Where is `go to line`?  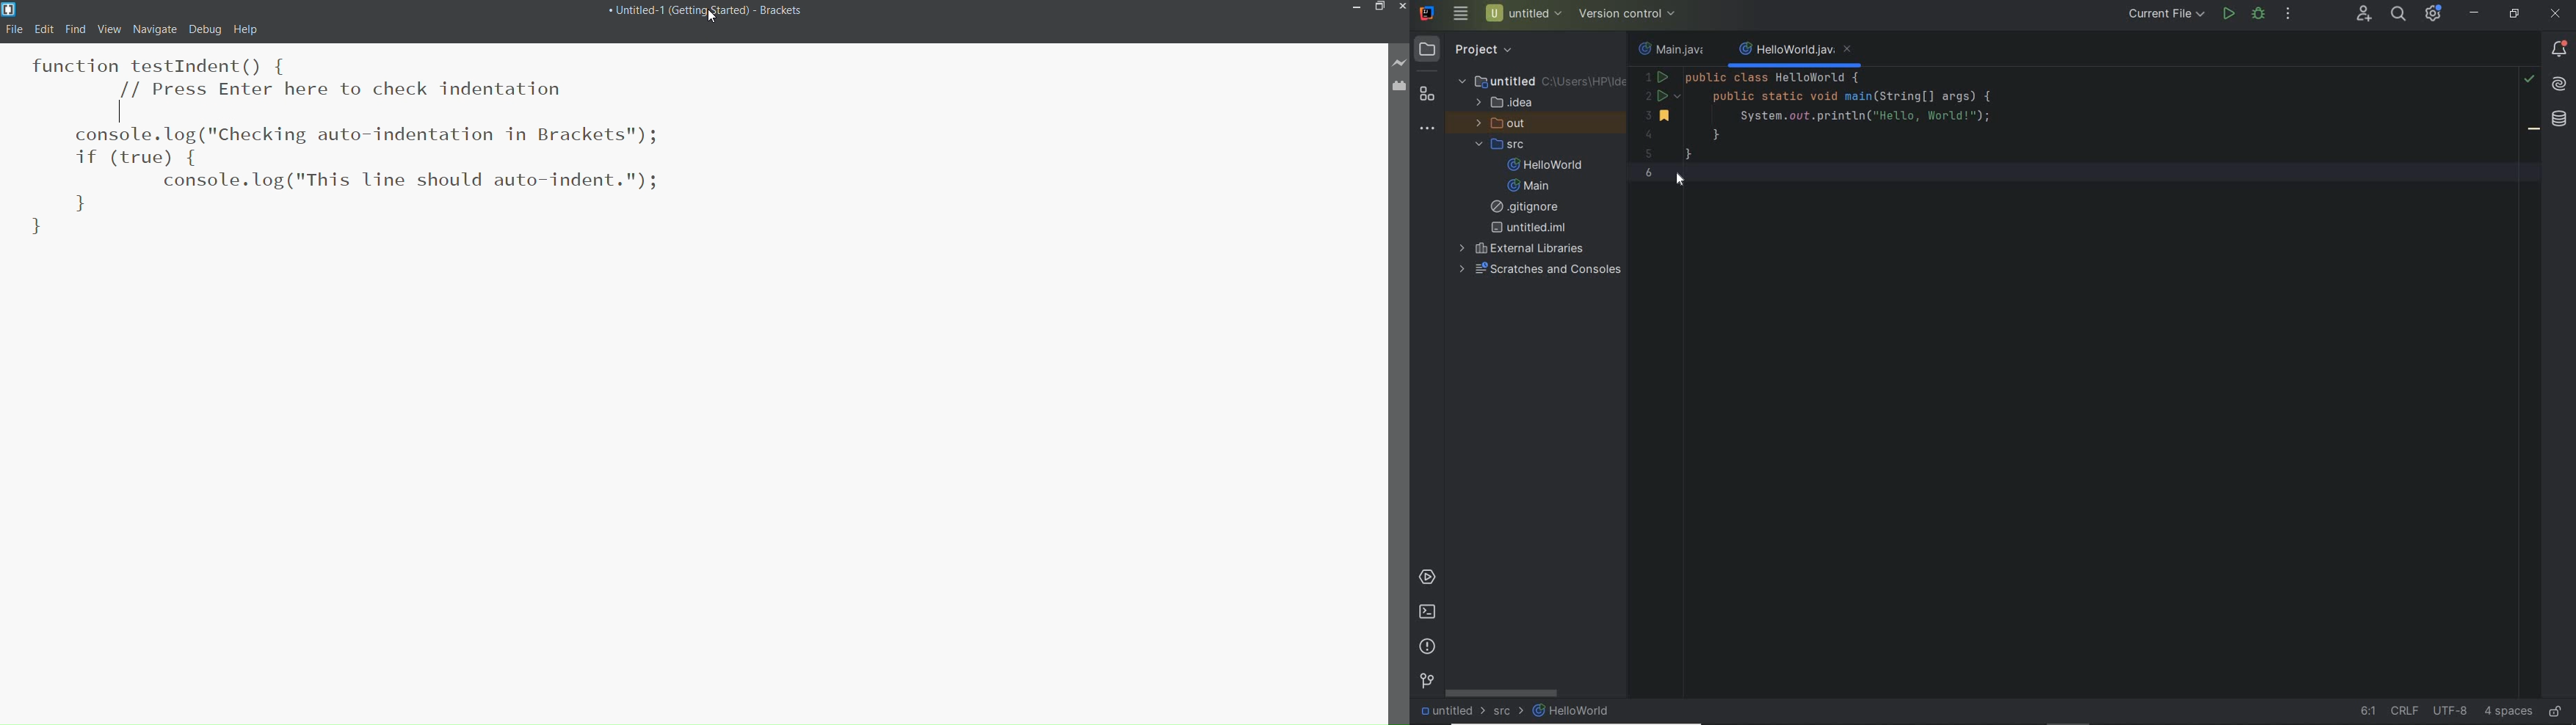
go to line is located at coordinates (2369, 709).